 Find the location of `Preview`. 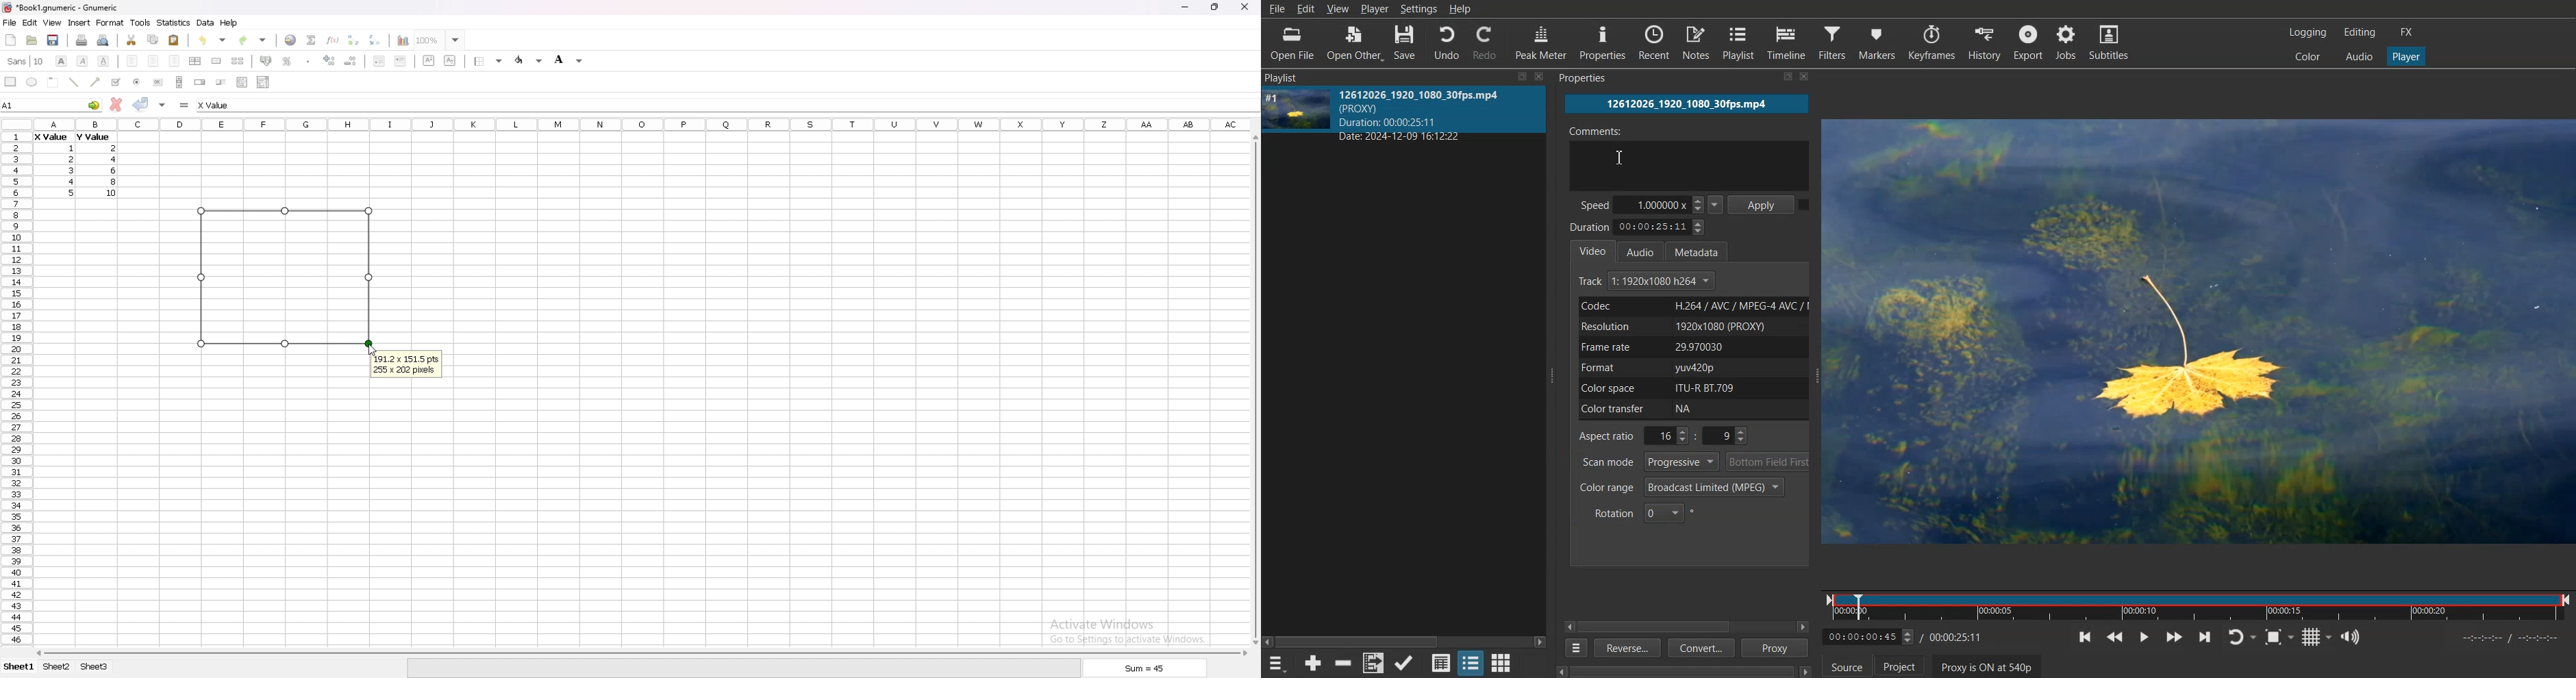

Preview is located at coordinates (2201, 332).